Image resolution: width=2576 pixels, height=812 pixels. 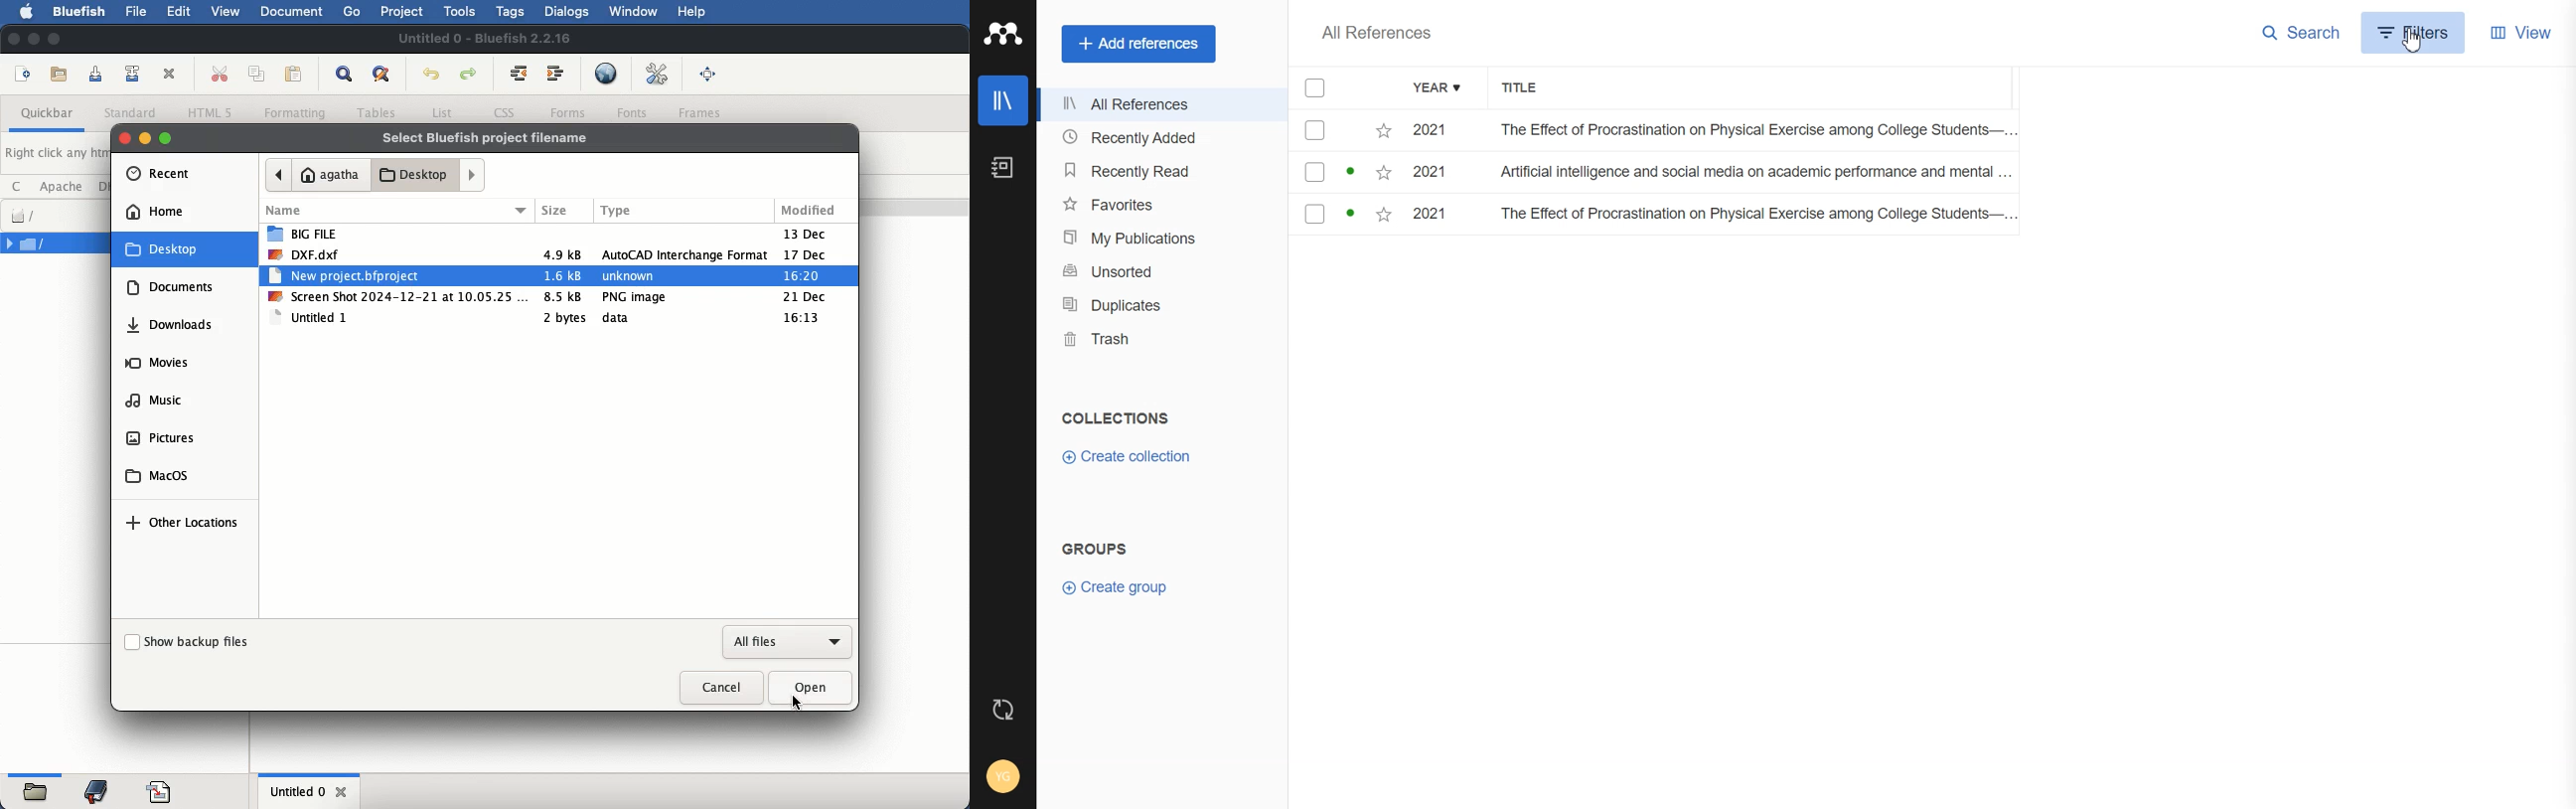 What do you see at coordinates (184, 524) in the screenshot?
I see `other locations` at bounding box center [184, 524].